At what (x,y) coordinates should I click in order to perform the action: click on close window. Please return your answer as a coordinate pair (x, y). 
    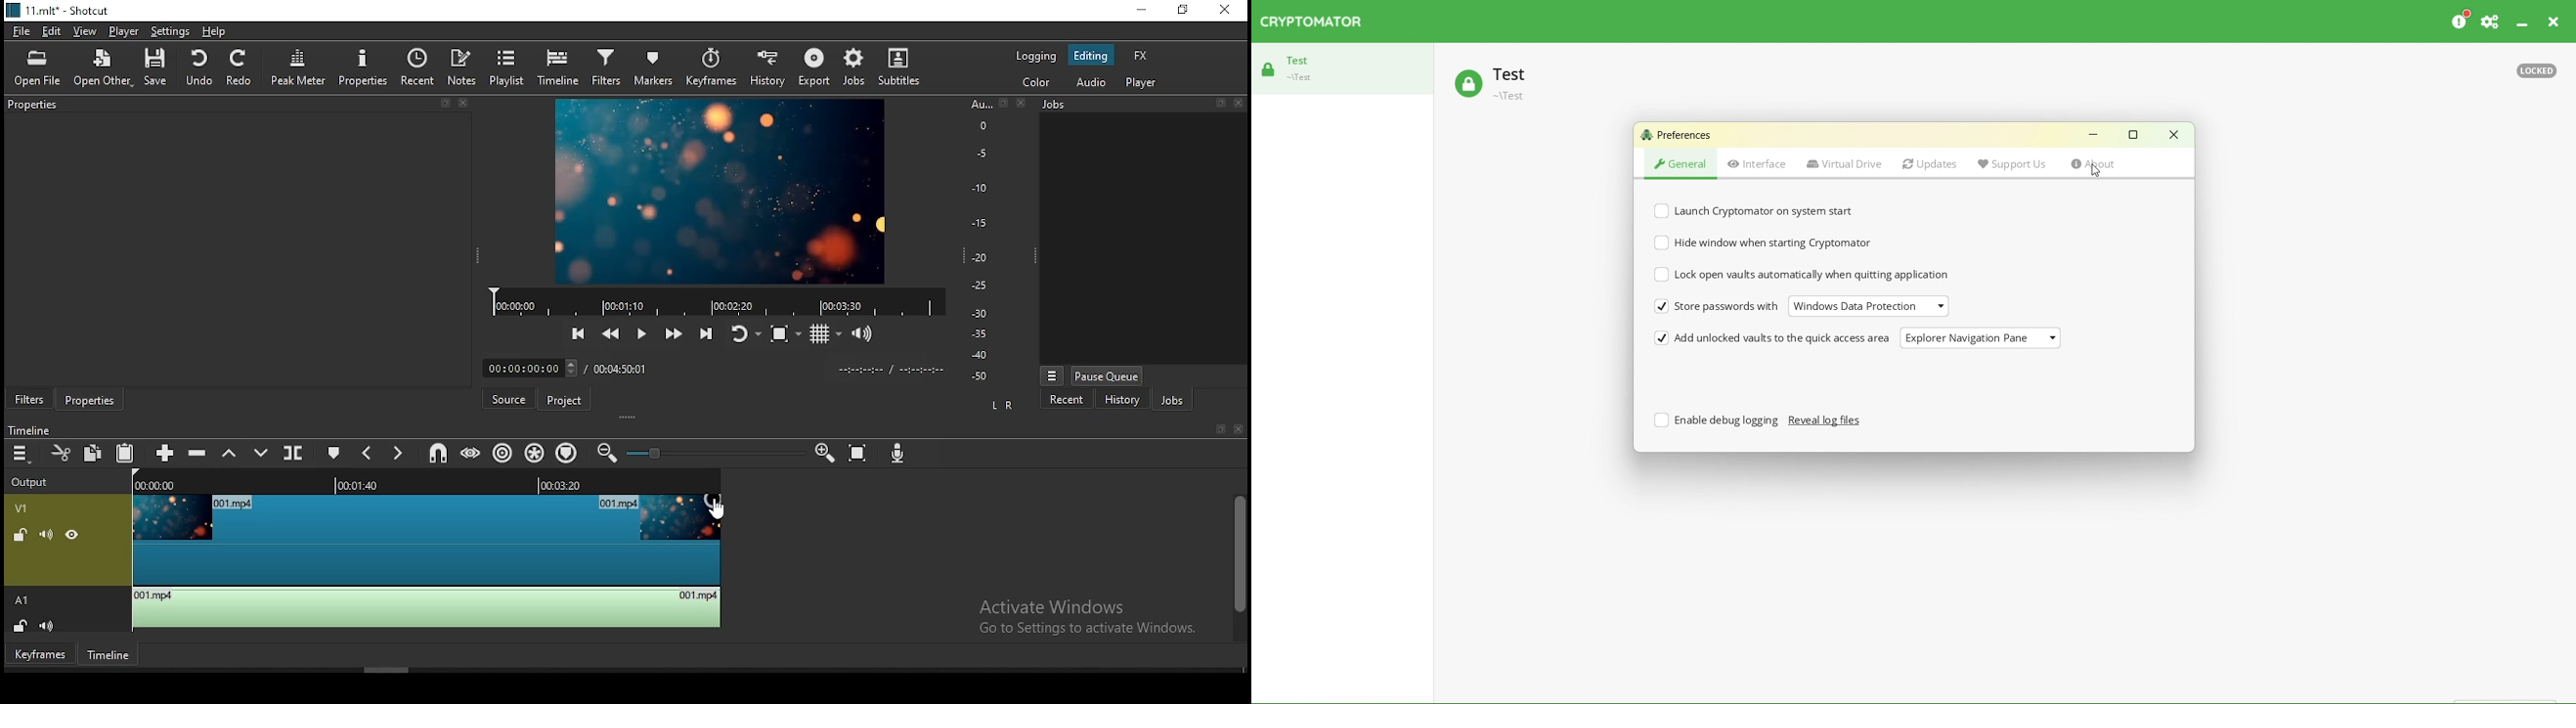
    Looking at the image, I should click on (1223, 11).